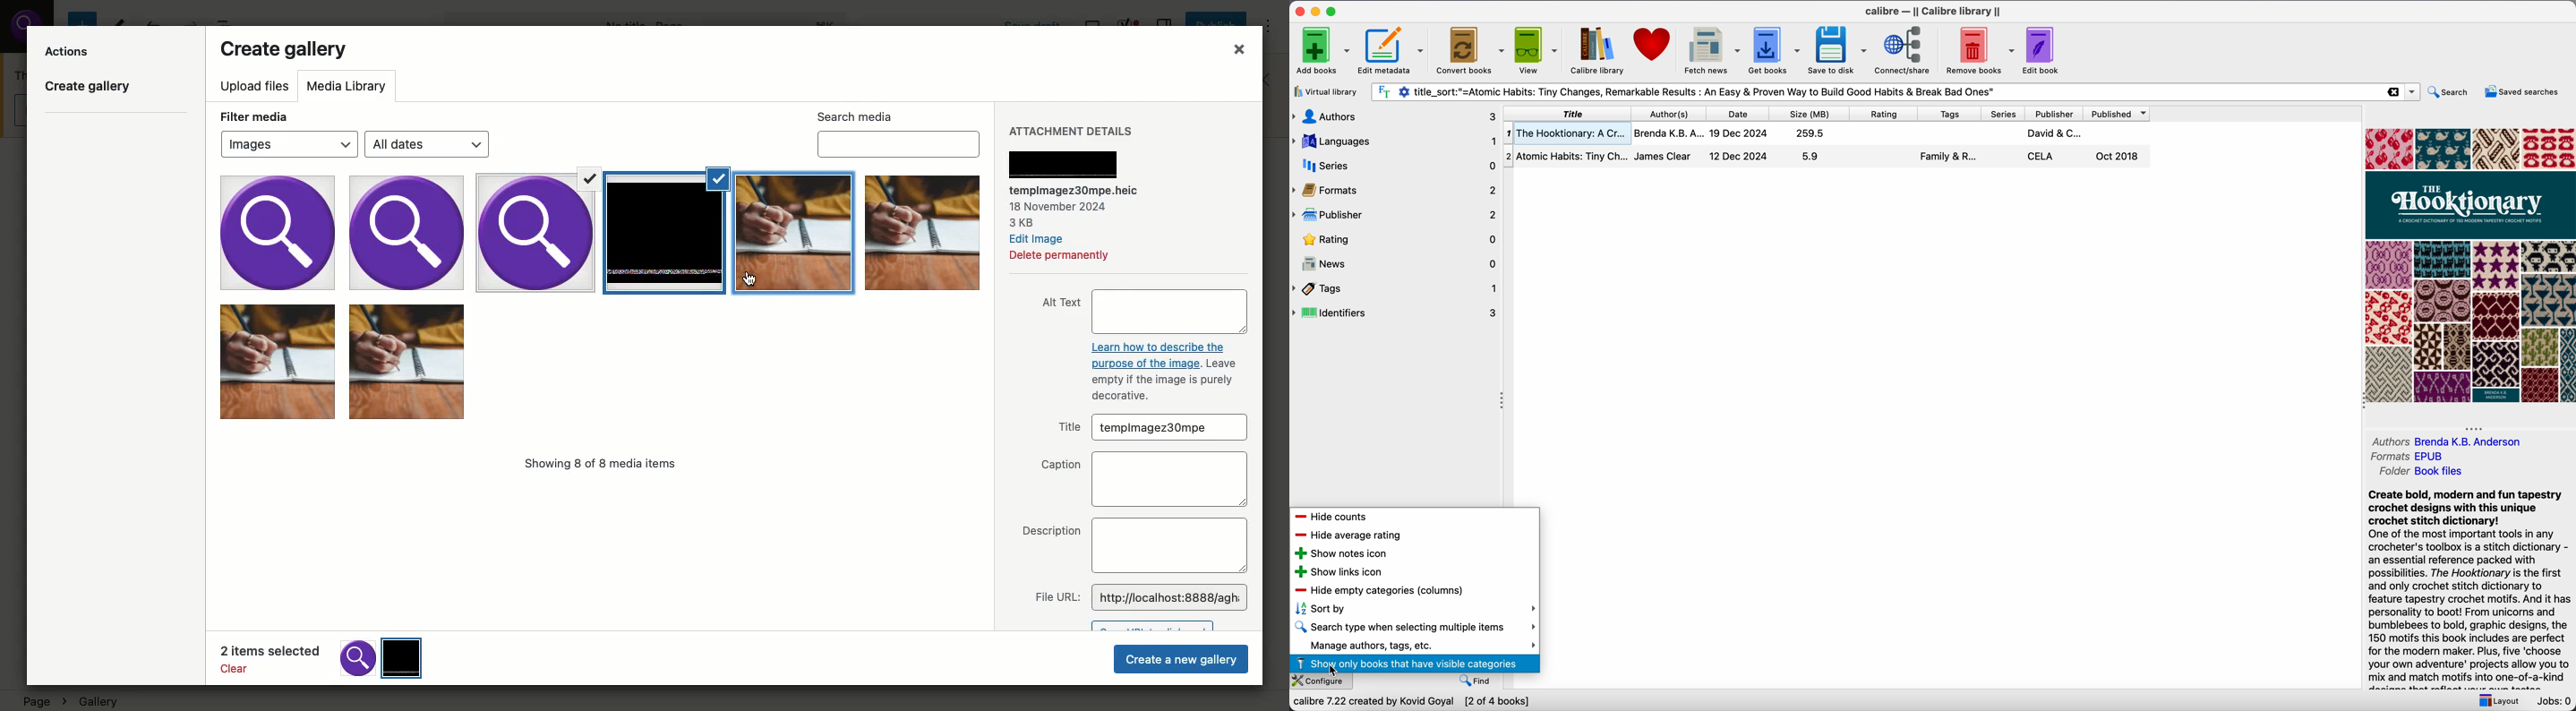 Image resolution: width=2576 pixels, height=728 pixels. I want to click on Calibre library, so click(1597, 51).